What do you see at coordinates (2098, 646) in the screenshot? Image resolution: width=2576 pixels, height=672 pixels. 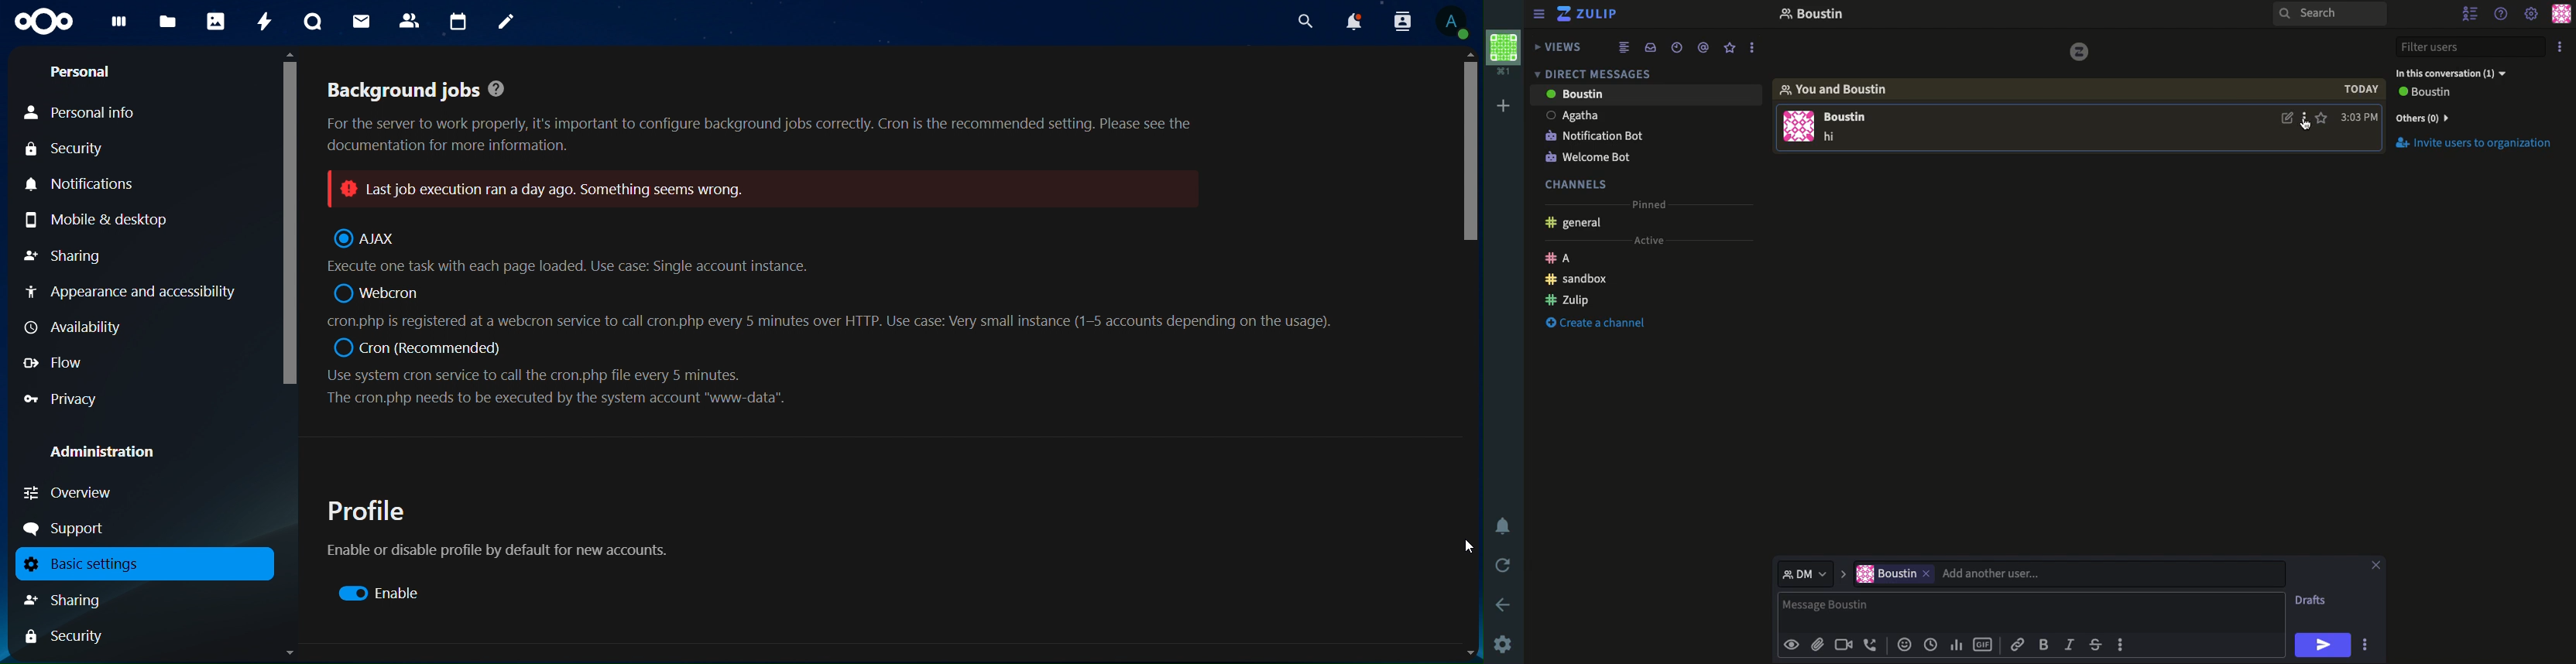 I see `Strikethrough ` at bounding box center [2098, 646].